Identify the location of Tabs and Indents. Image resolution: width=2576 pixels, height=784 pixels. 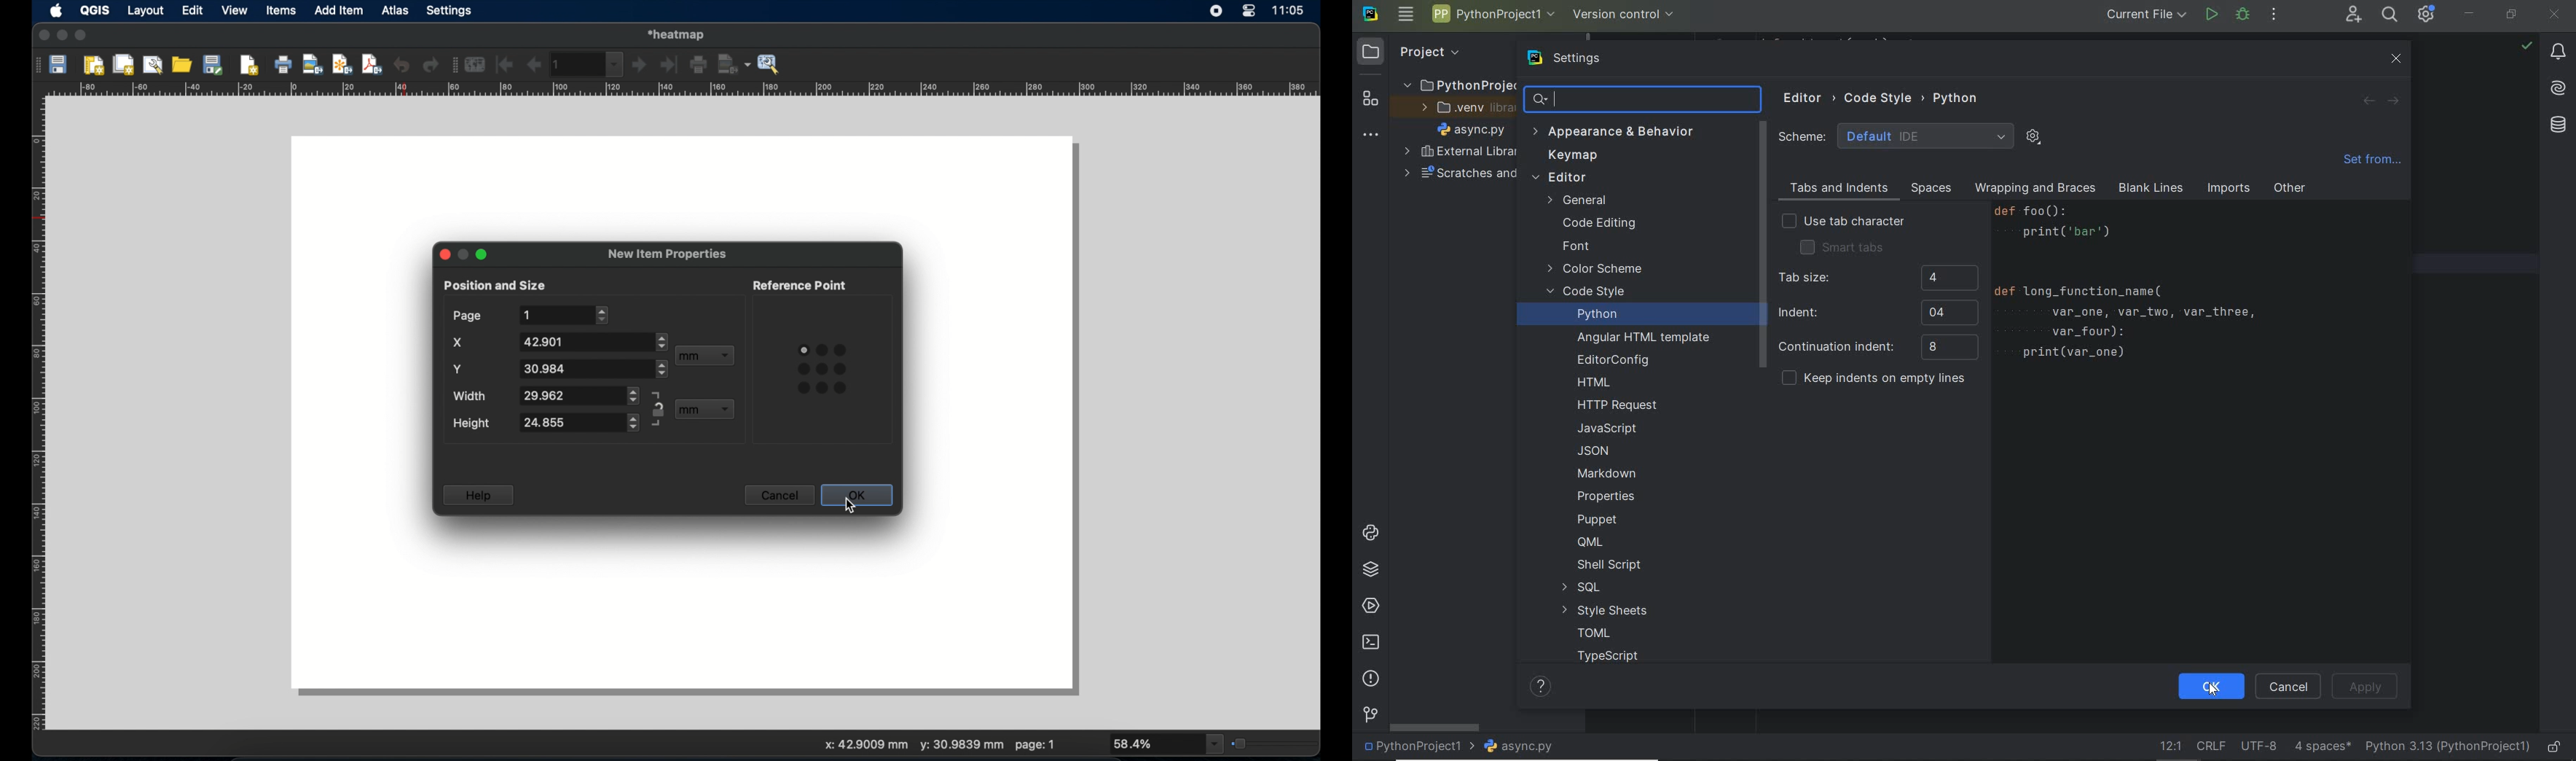
(1836, 189).